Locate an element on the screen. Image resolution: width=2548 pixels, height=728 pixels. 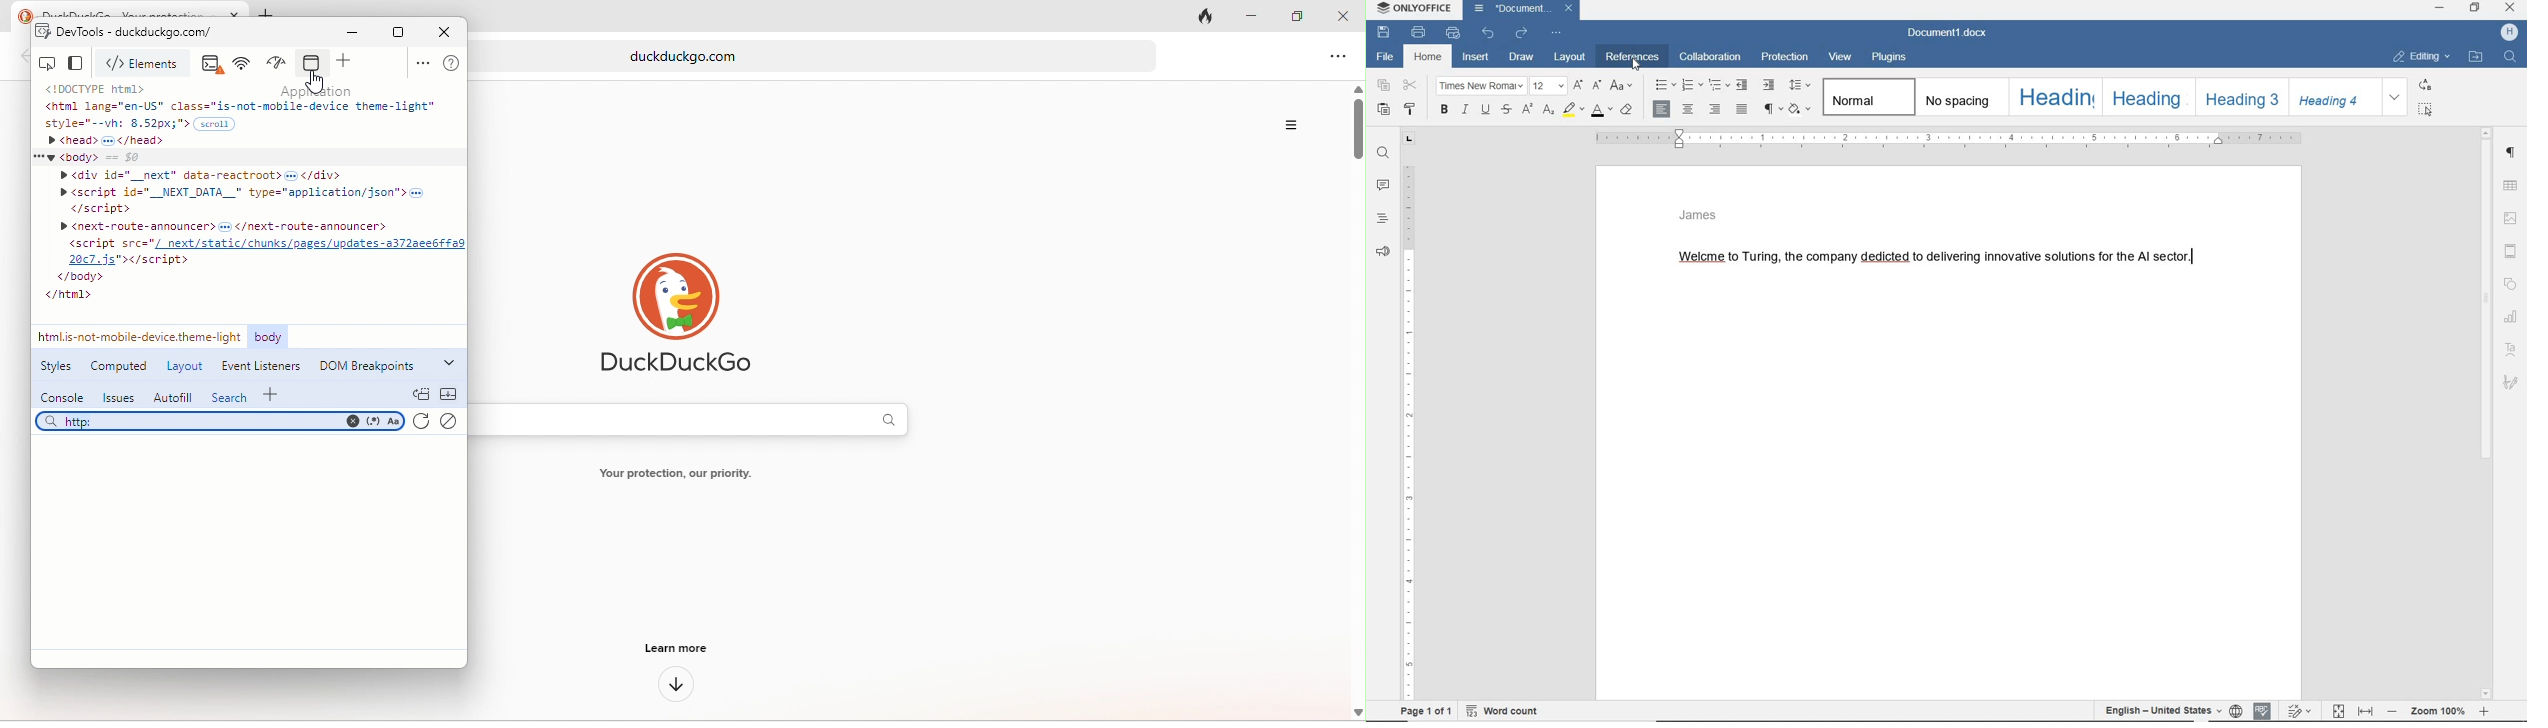
view is located at coordinates (1842, 56).